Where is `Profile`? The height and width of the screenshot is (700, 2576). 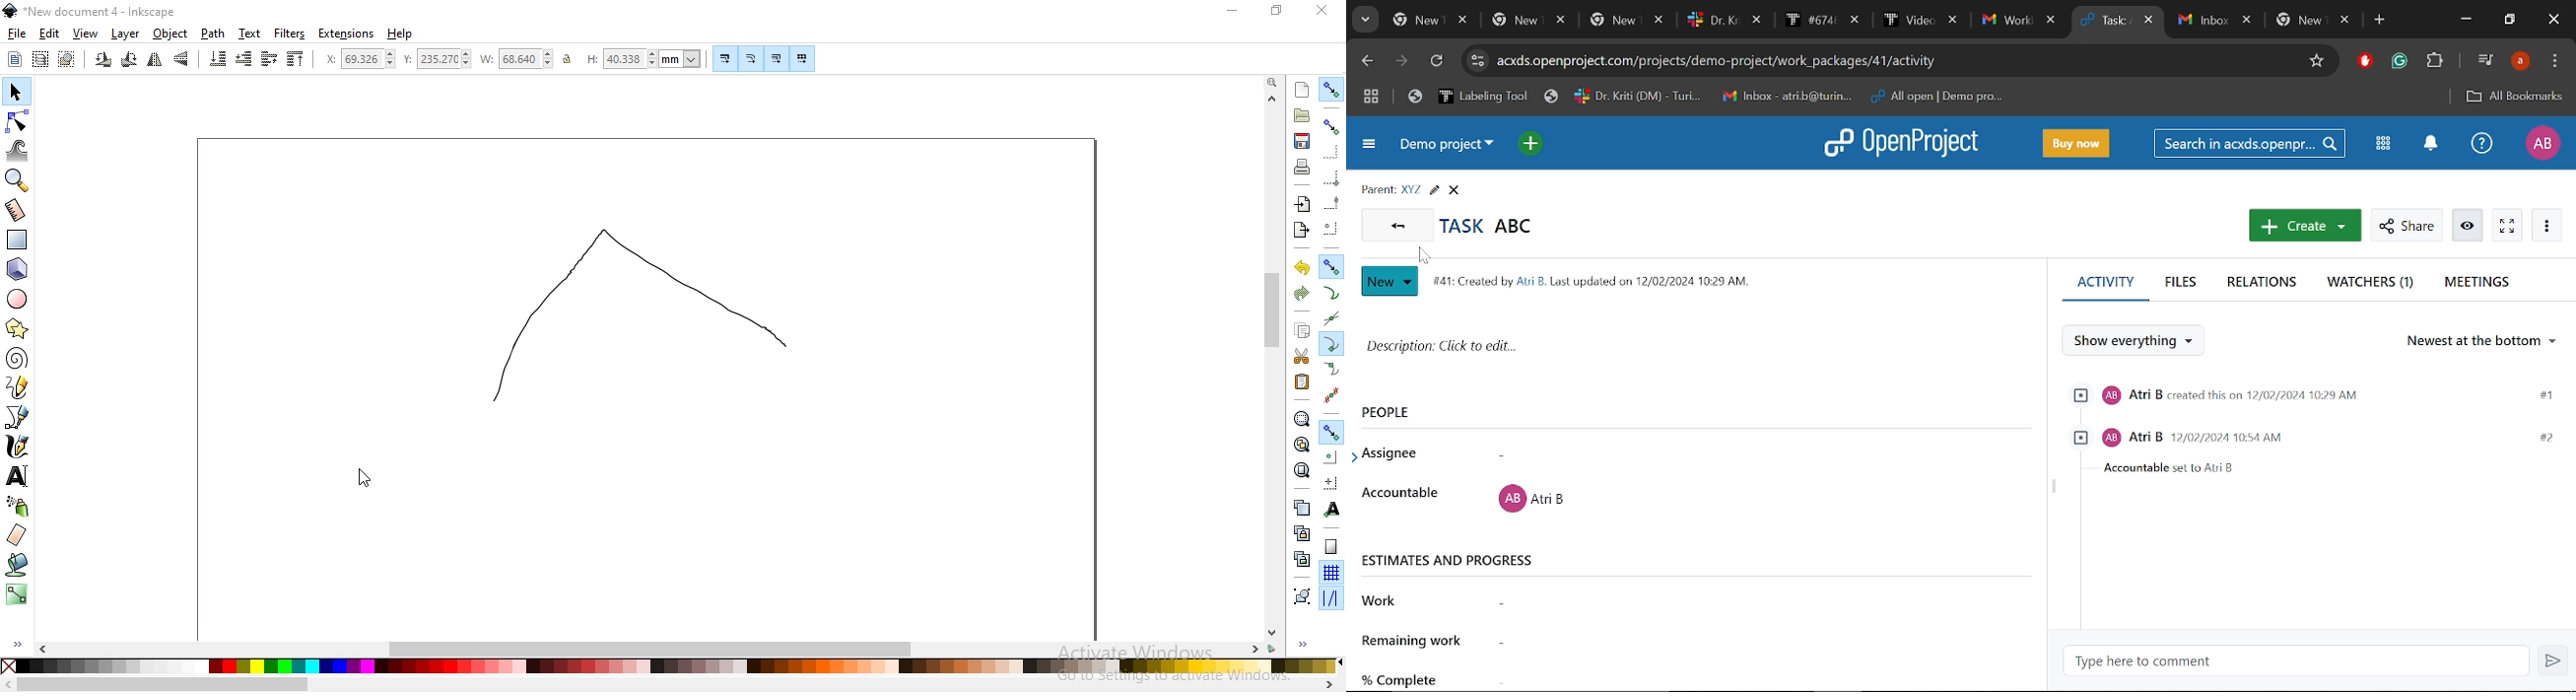
Profile is located at coordinates (2519, 62).